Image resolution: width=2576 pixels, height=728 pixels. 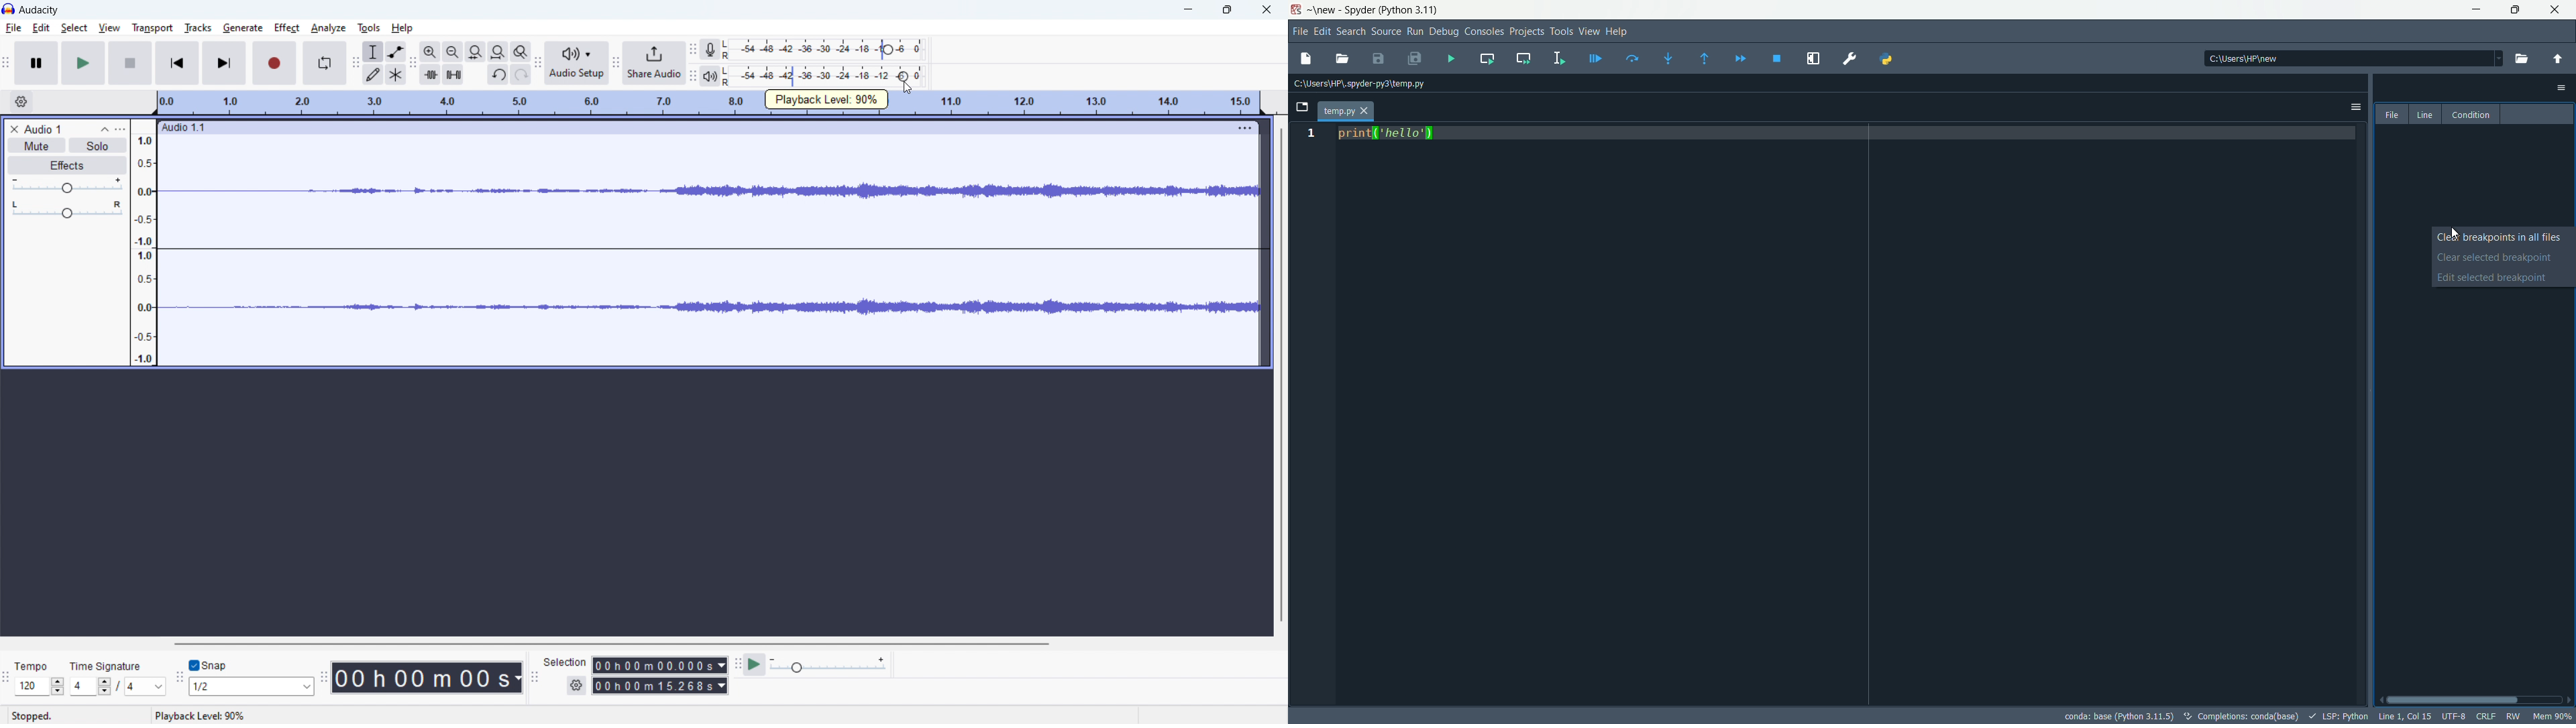 I want to click on file, so click(x=2392, y=114).